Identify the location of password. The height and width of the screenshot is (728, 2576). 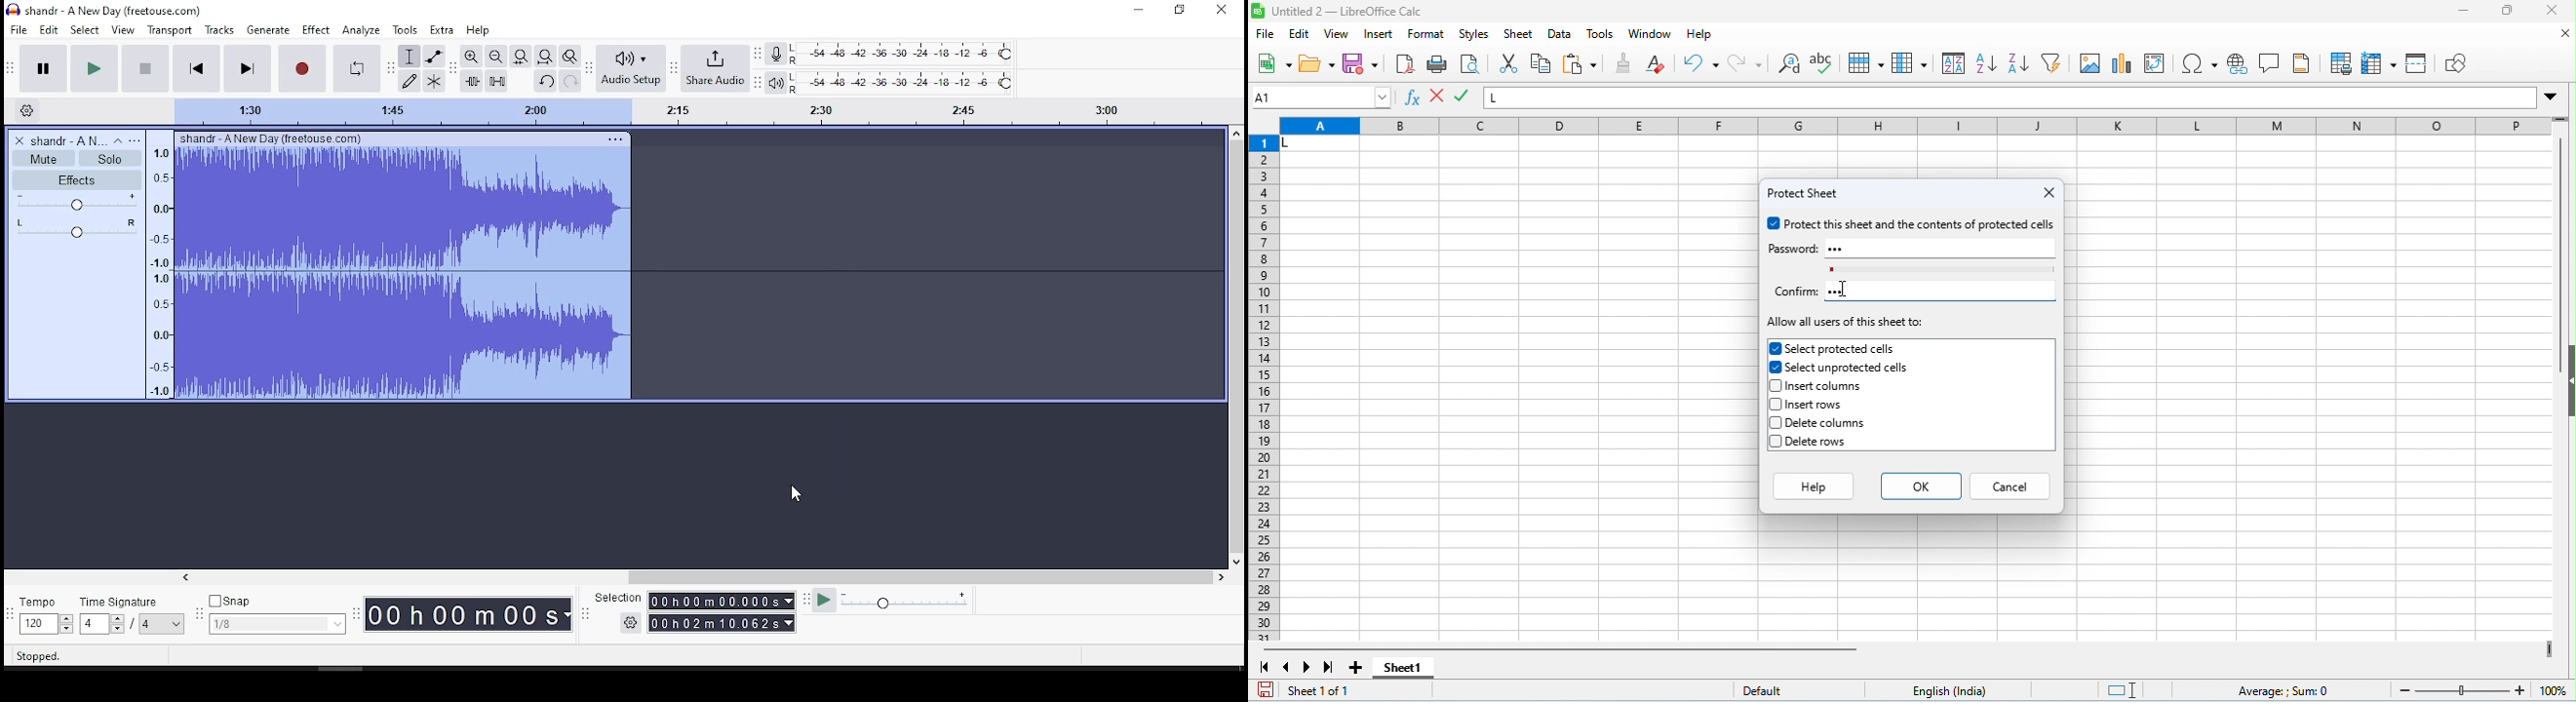
(1792, 249).